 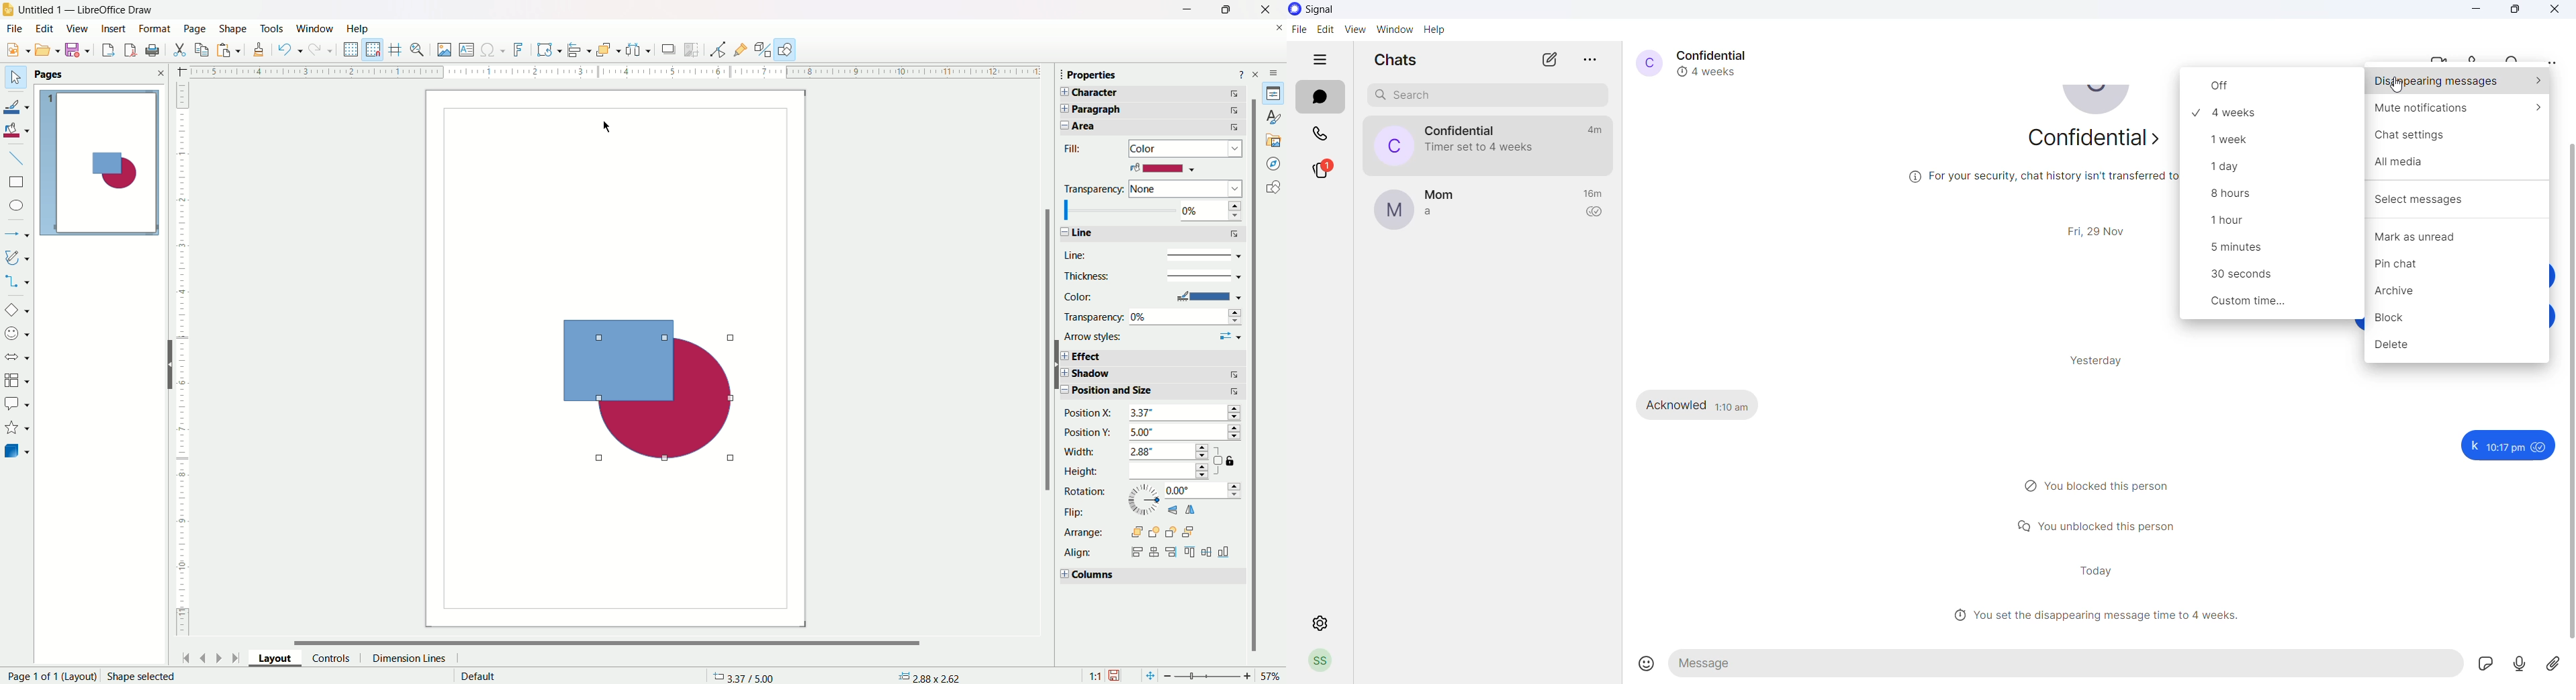 I want to click on layout, so click(x=271, y=657).